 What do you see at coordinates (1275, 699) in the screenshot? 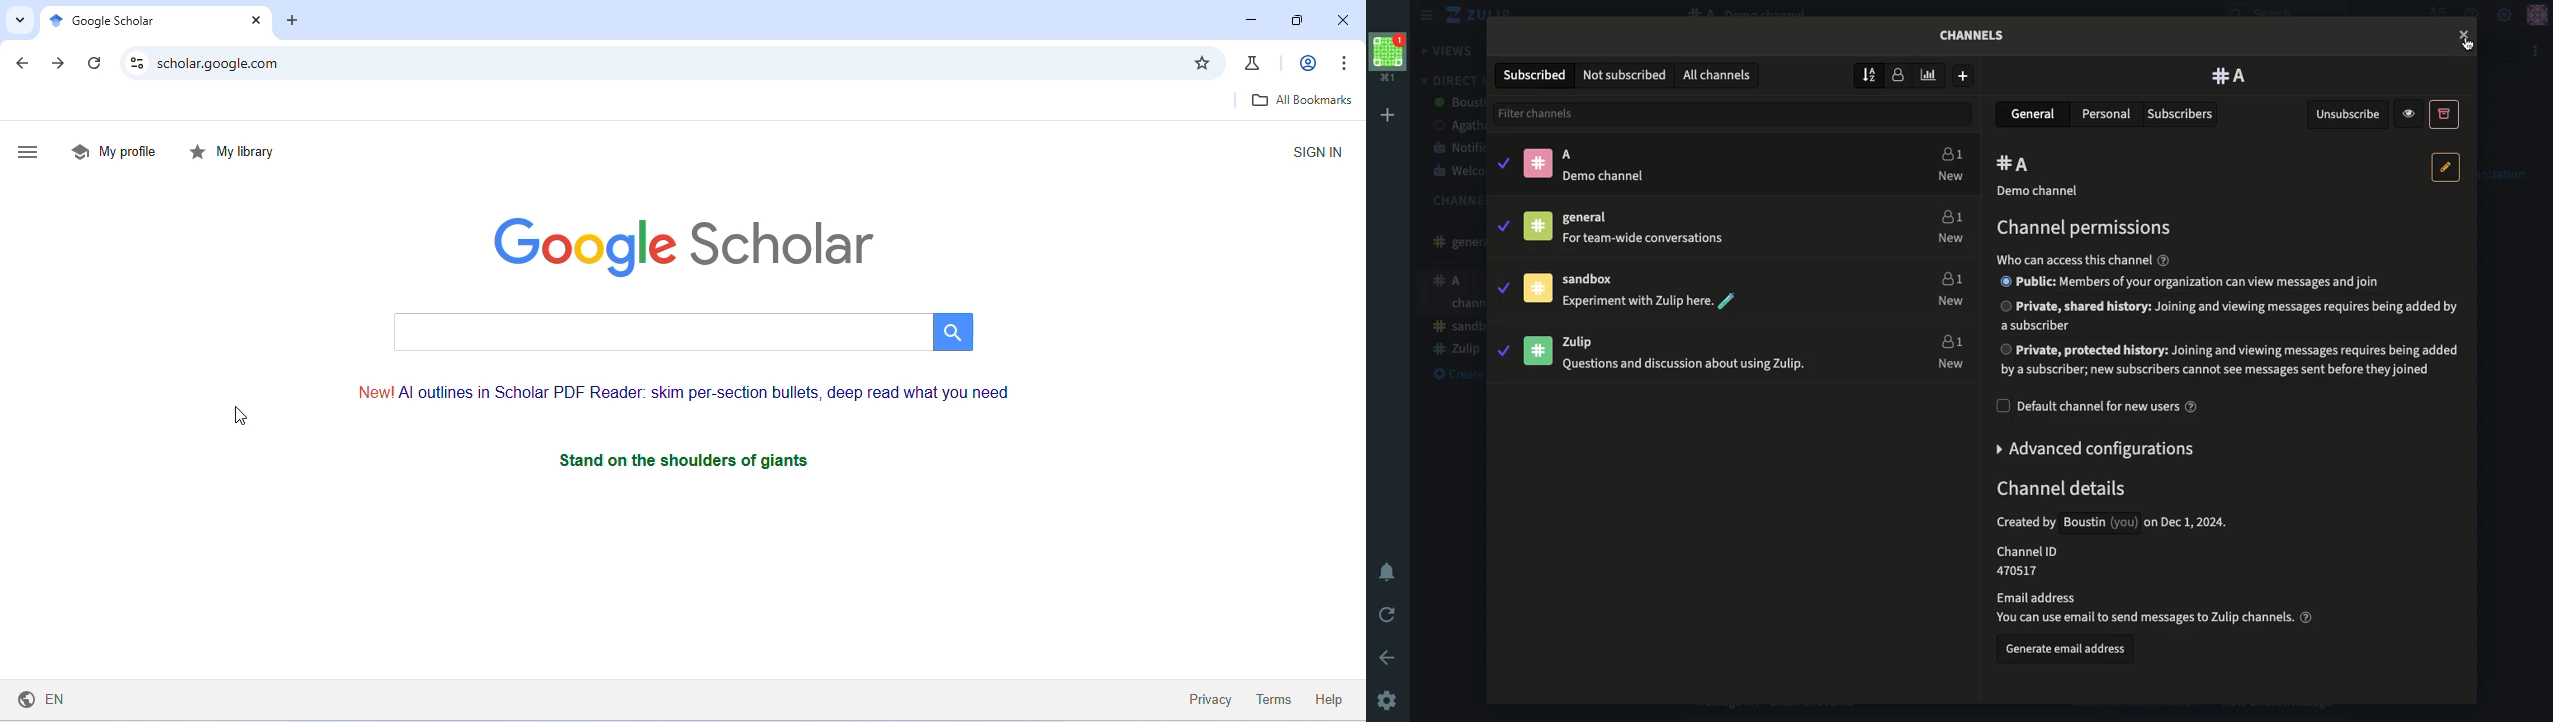
I see `terms` at bounding box center [1275, 699].